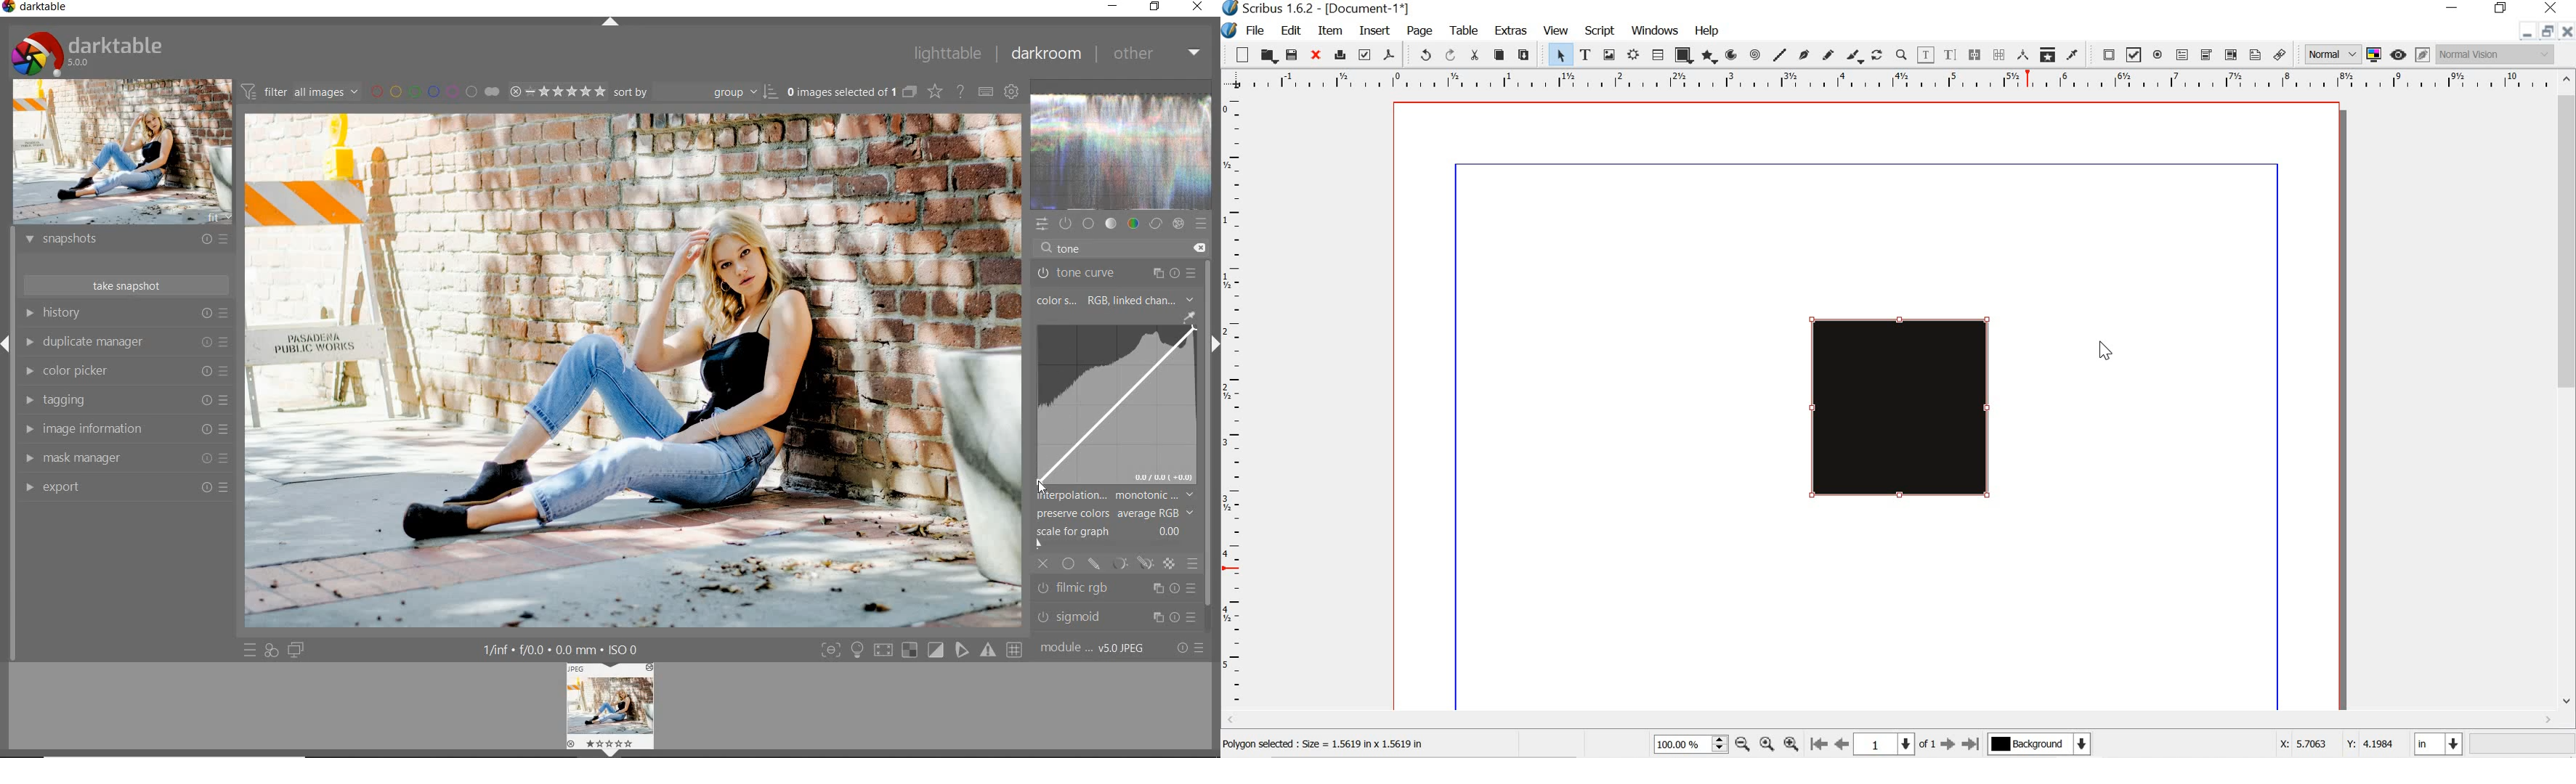  What do you see at coordinates (127, 344) in the screenshot?
I see `duplicate manager` at bounding box center [127, 344].